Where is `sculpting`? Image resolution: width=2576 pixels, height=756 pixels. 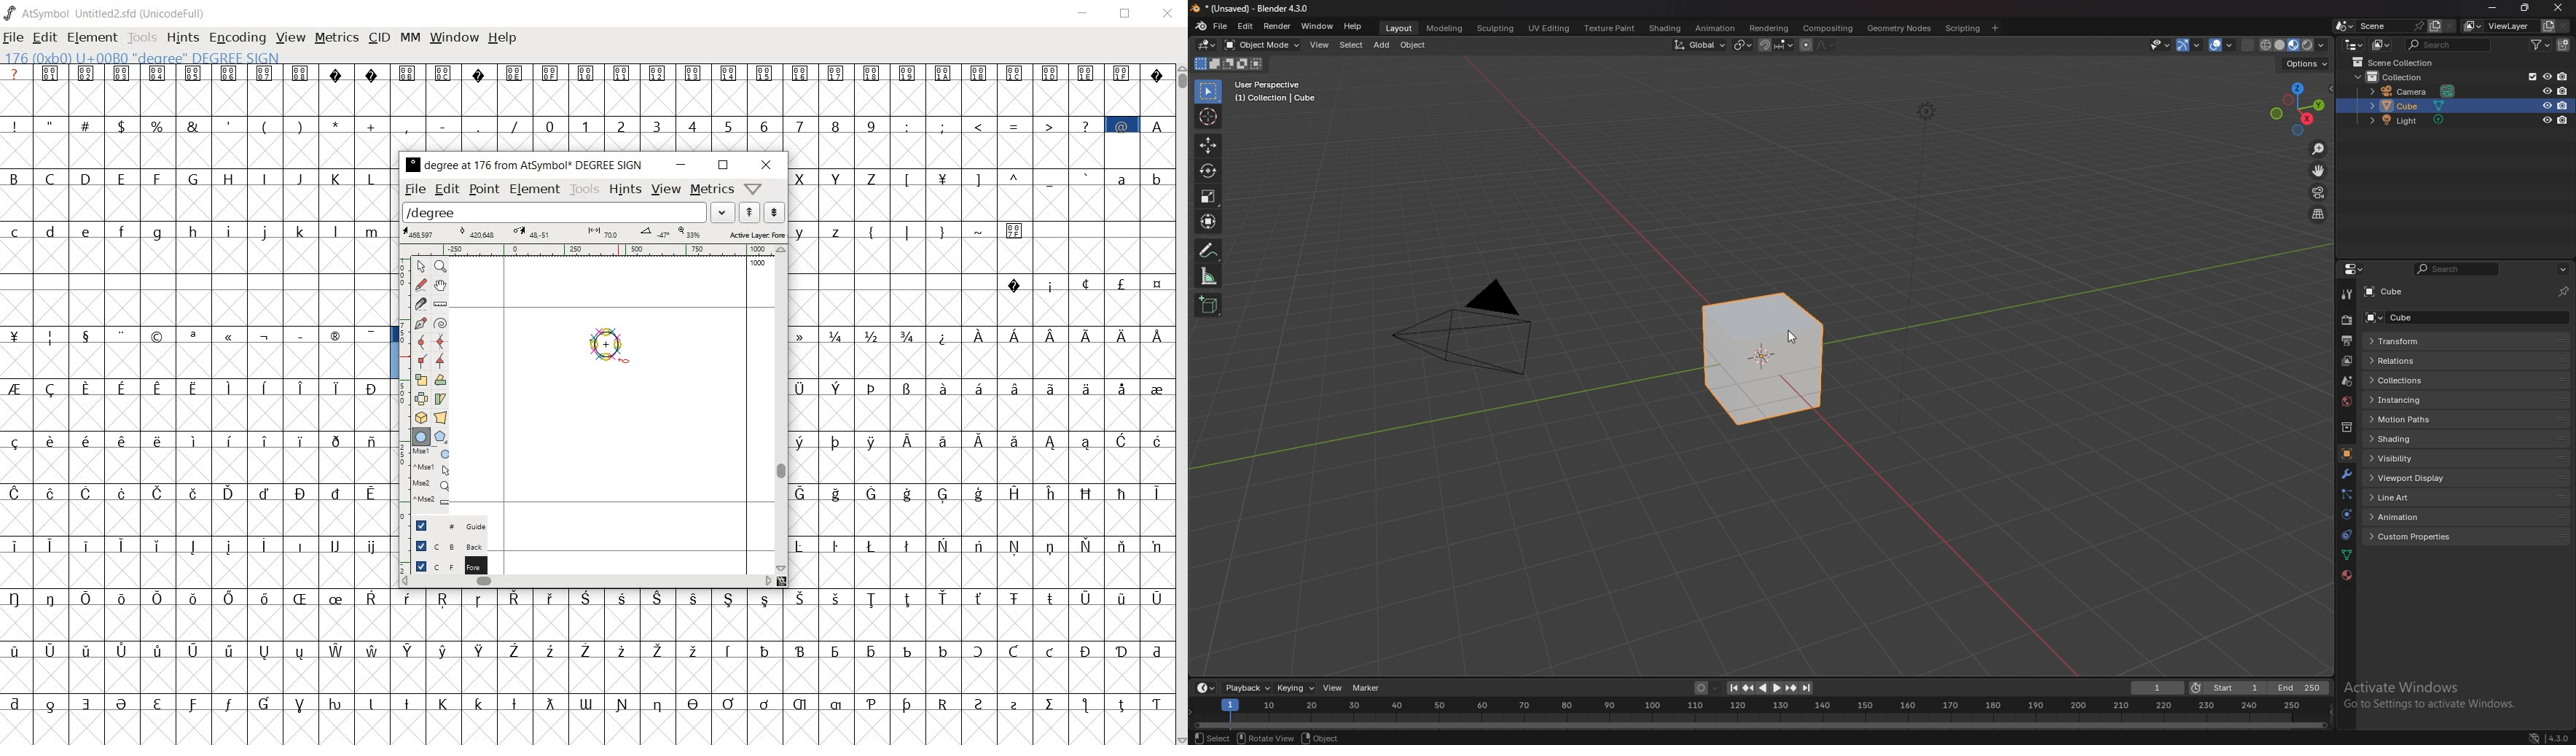 sculpting is located at coordinates (1495, 27).